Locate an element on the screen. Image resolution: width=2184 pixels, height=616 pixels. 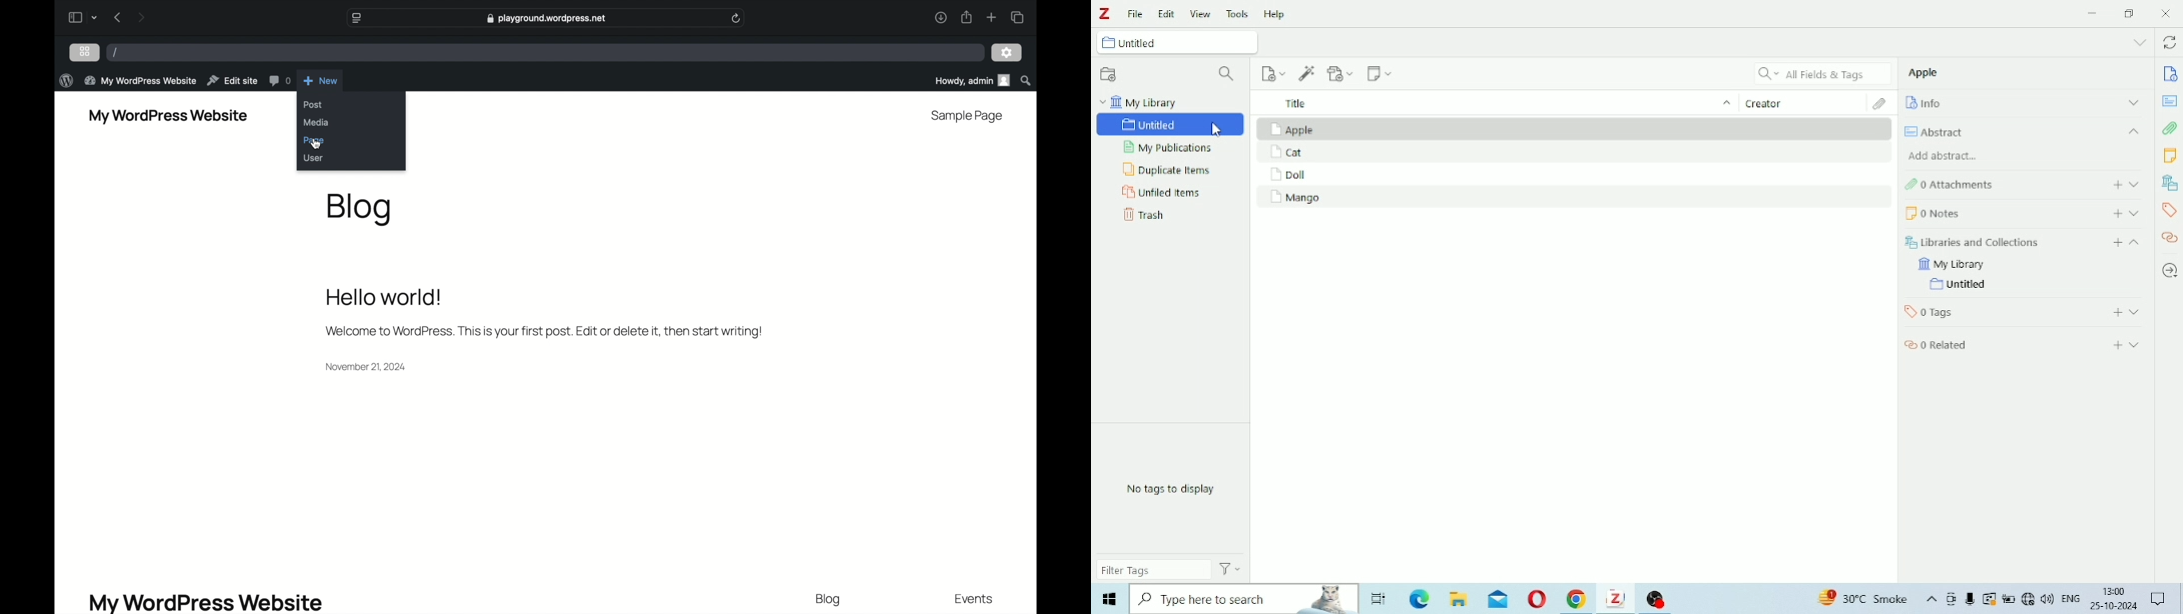
Edit is located at coordinates (1167, 13).